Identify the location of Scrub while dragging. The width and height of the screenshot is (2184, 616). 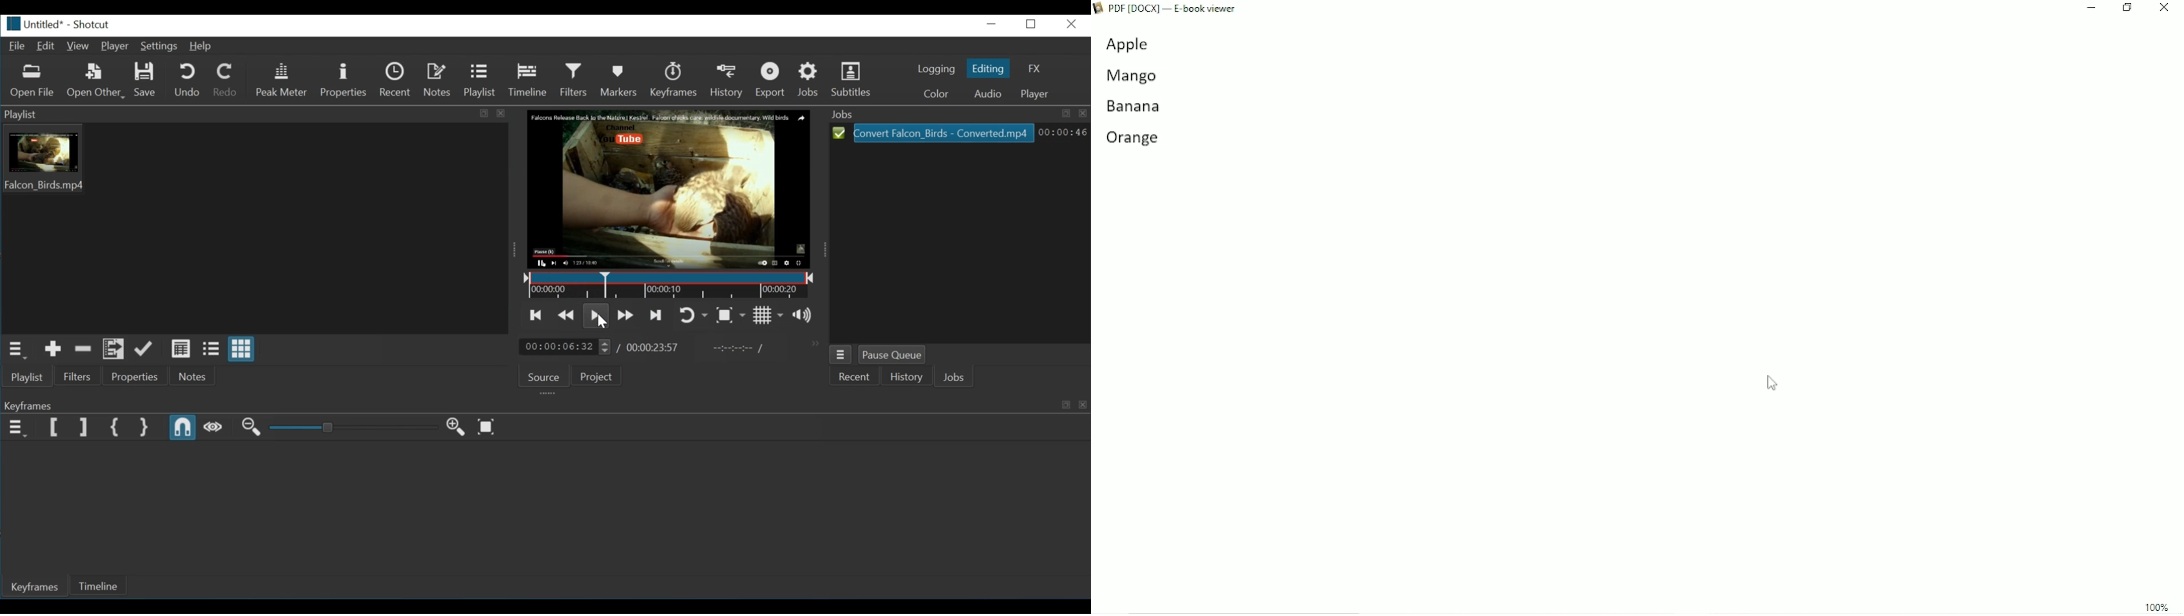
(213, 427).